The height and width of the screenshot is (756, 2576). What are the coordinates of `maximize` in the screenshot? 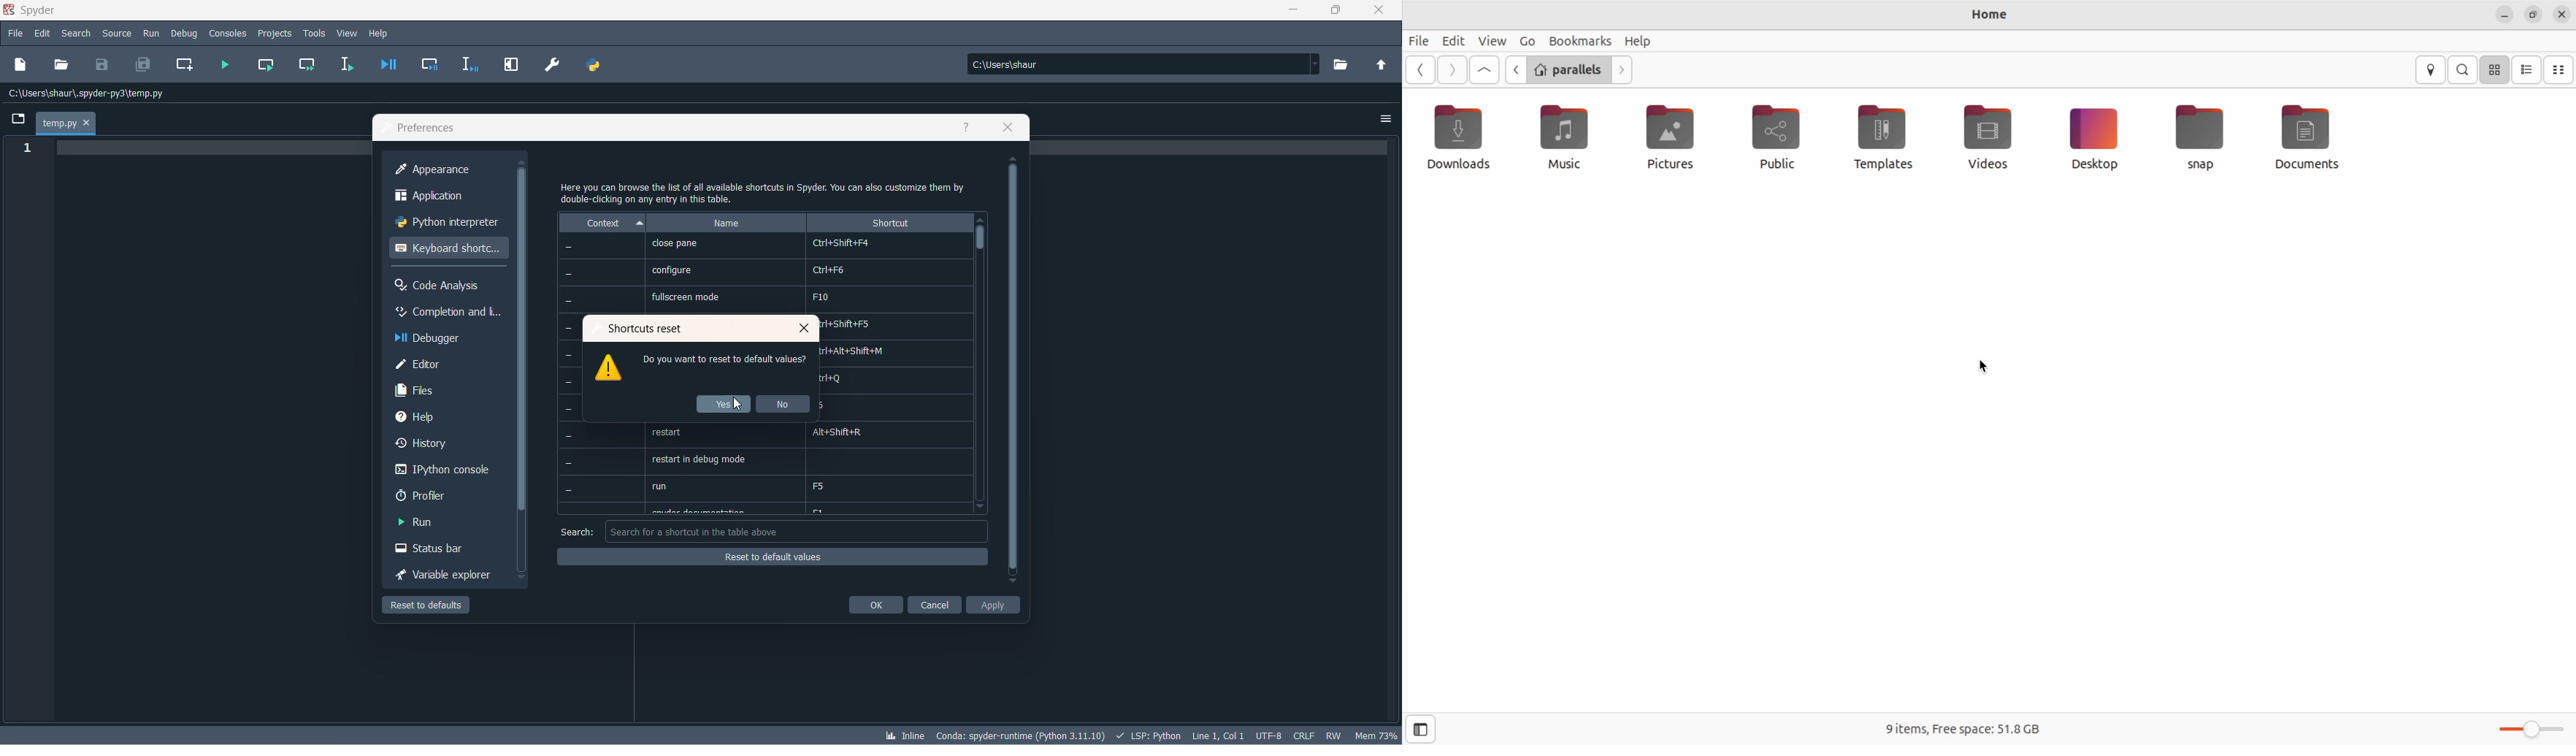 It's located at (1335, 11).